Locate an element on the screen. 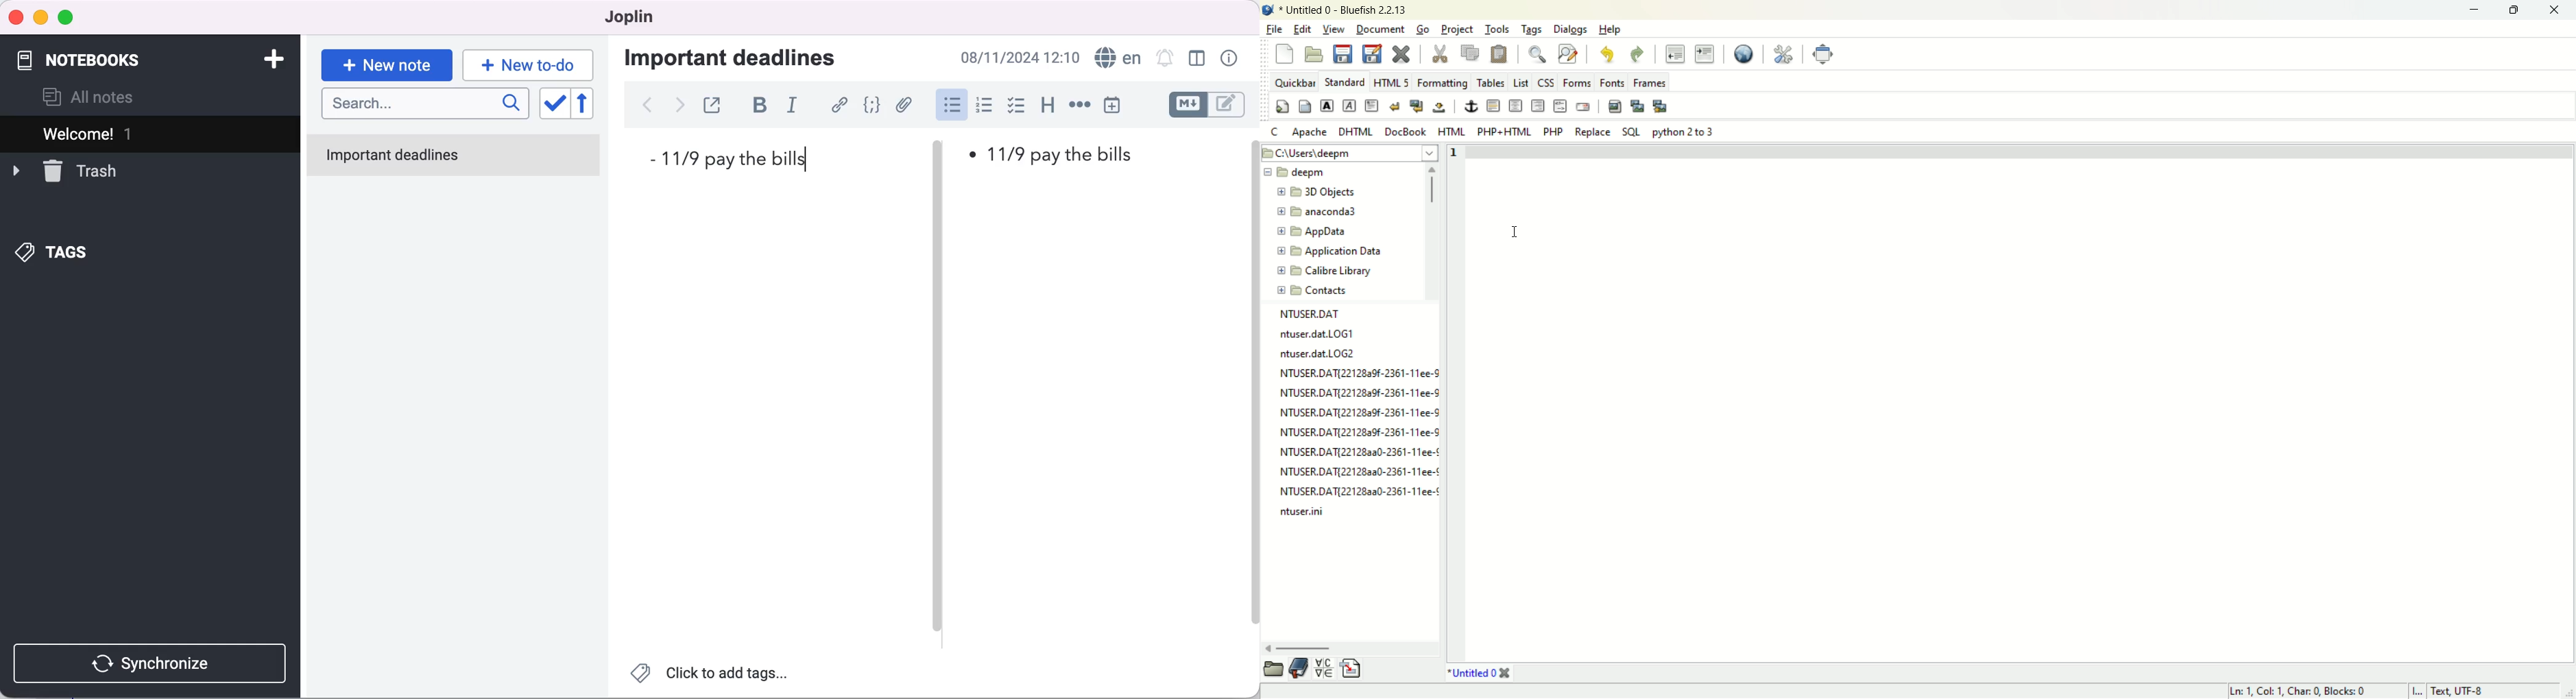 The image size is (2576, 700). HTML is located at coordinates (1391, 82).